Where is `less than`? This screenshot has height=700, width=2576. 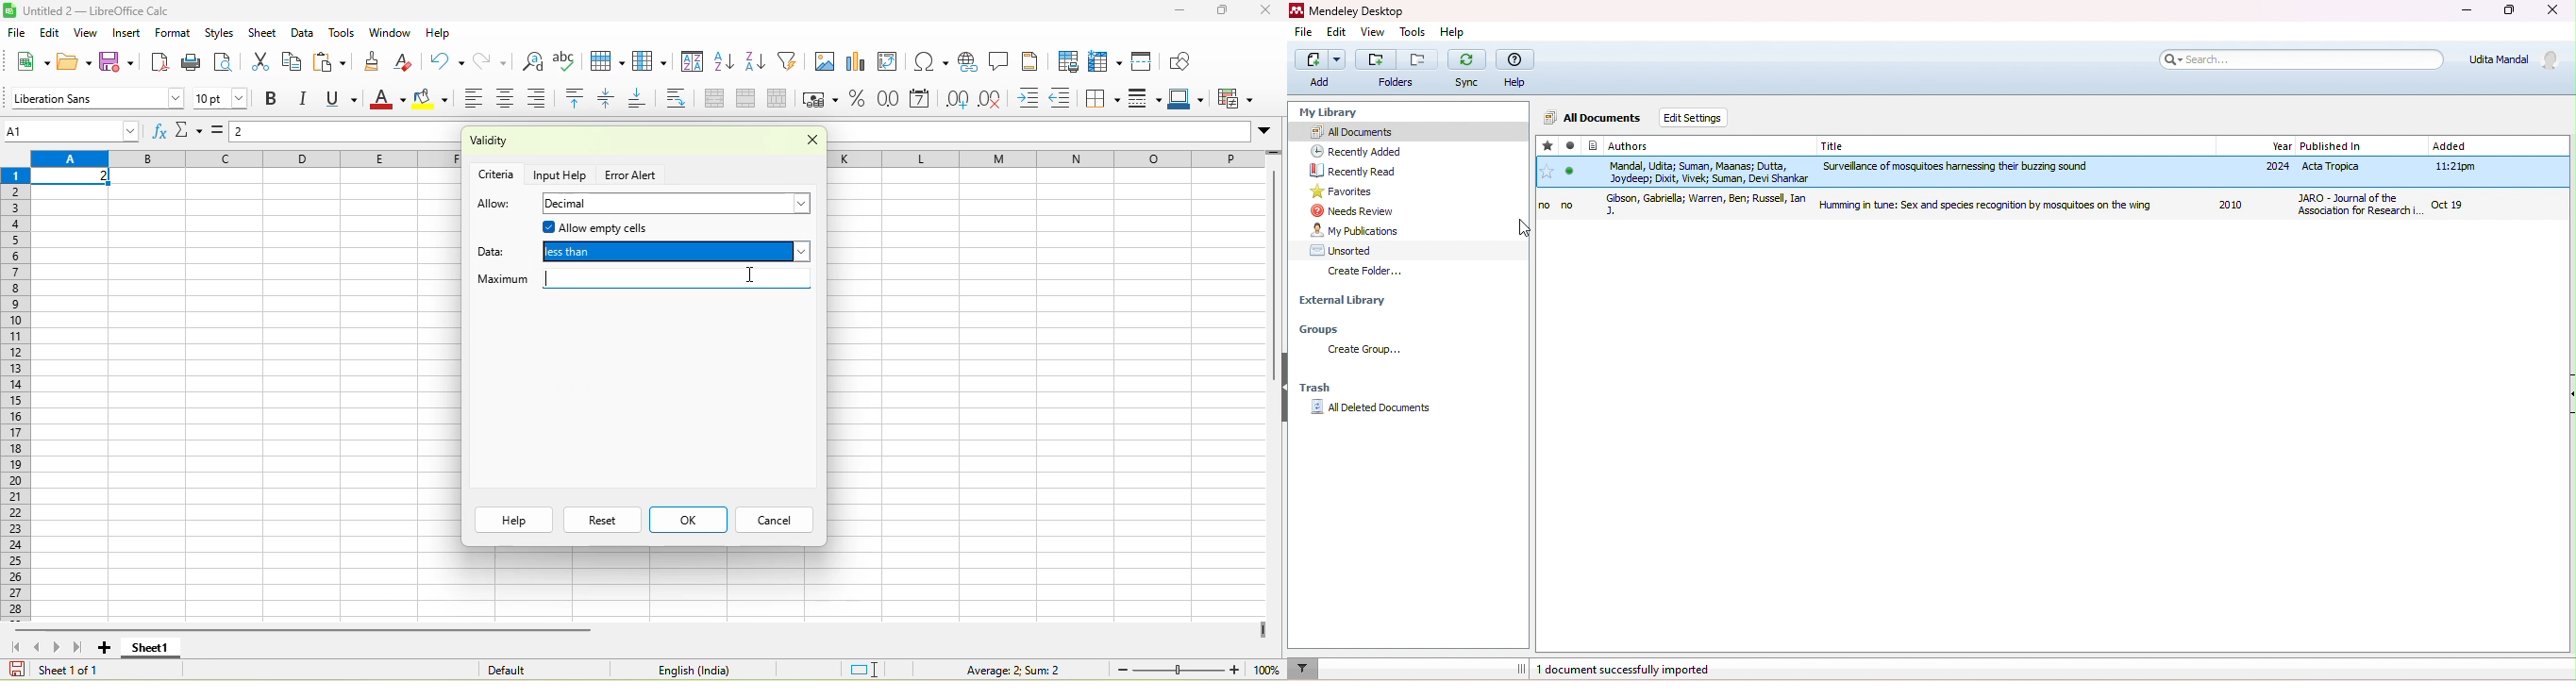 less than is located at coordinates (677, 254).